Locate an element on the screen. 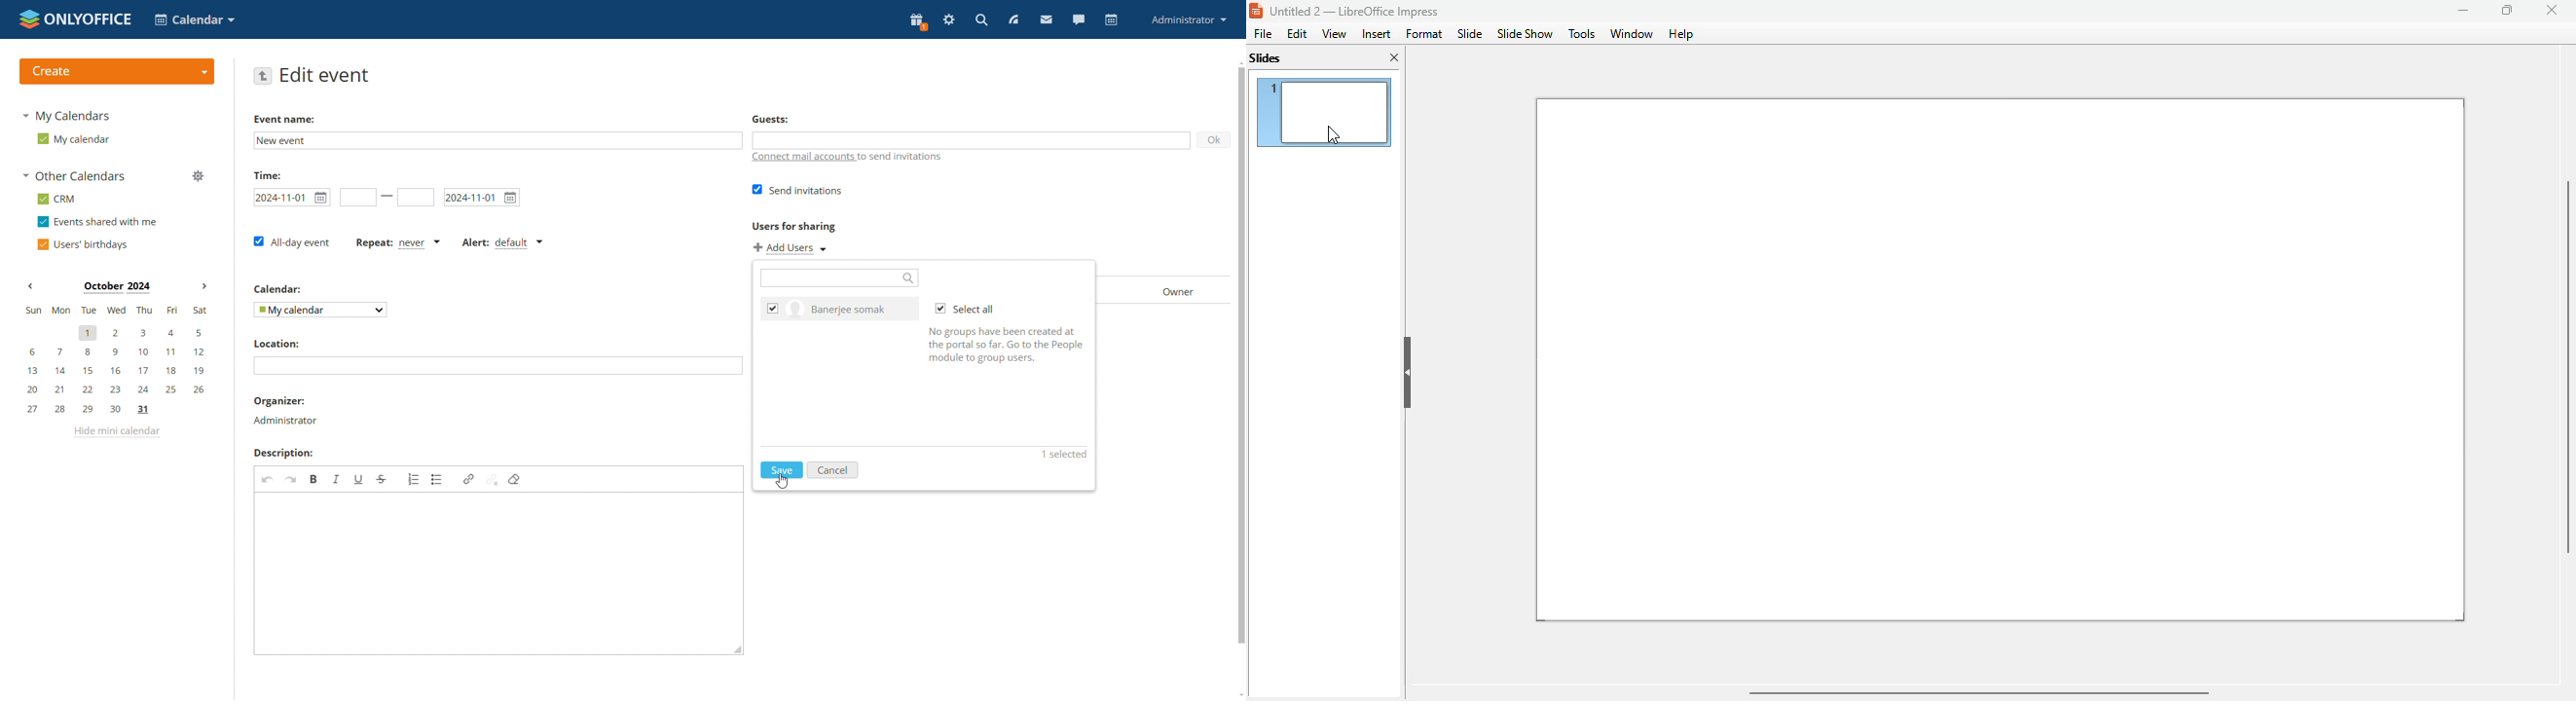  close pane is located at coordinates (1394, 57).